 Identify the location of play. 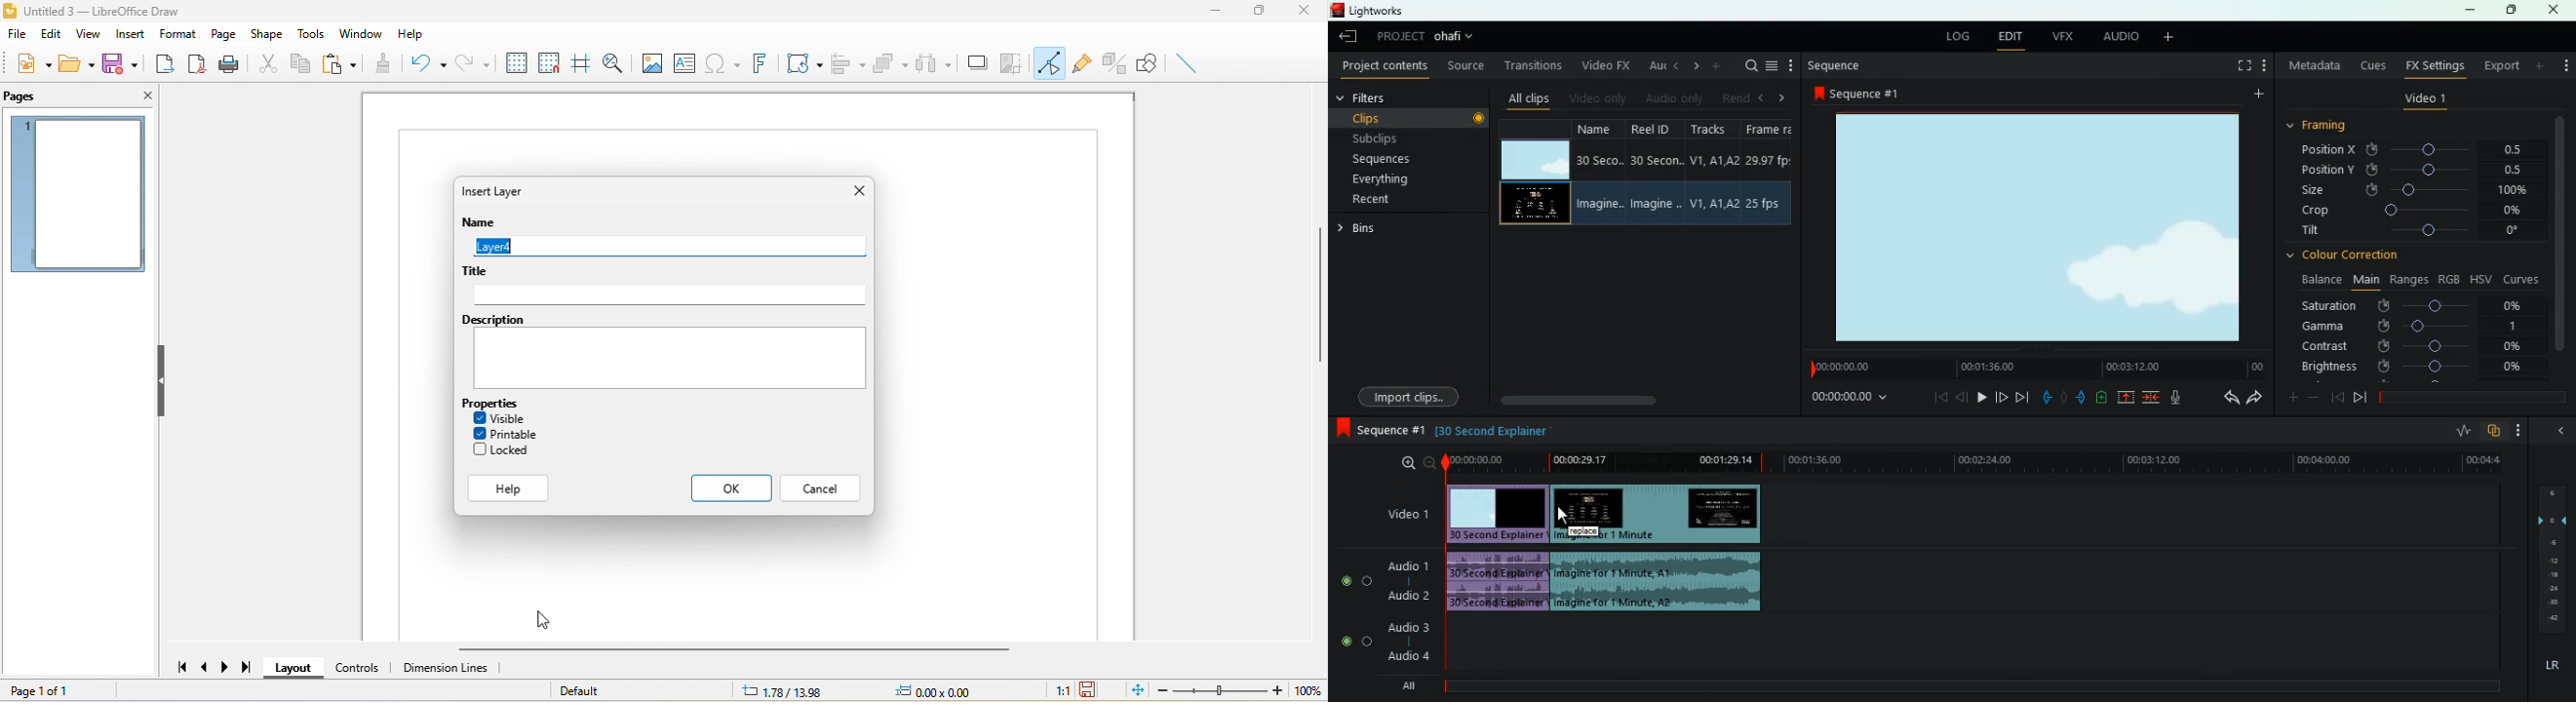
(1978, 397).